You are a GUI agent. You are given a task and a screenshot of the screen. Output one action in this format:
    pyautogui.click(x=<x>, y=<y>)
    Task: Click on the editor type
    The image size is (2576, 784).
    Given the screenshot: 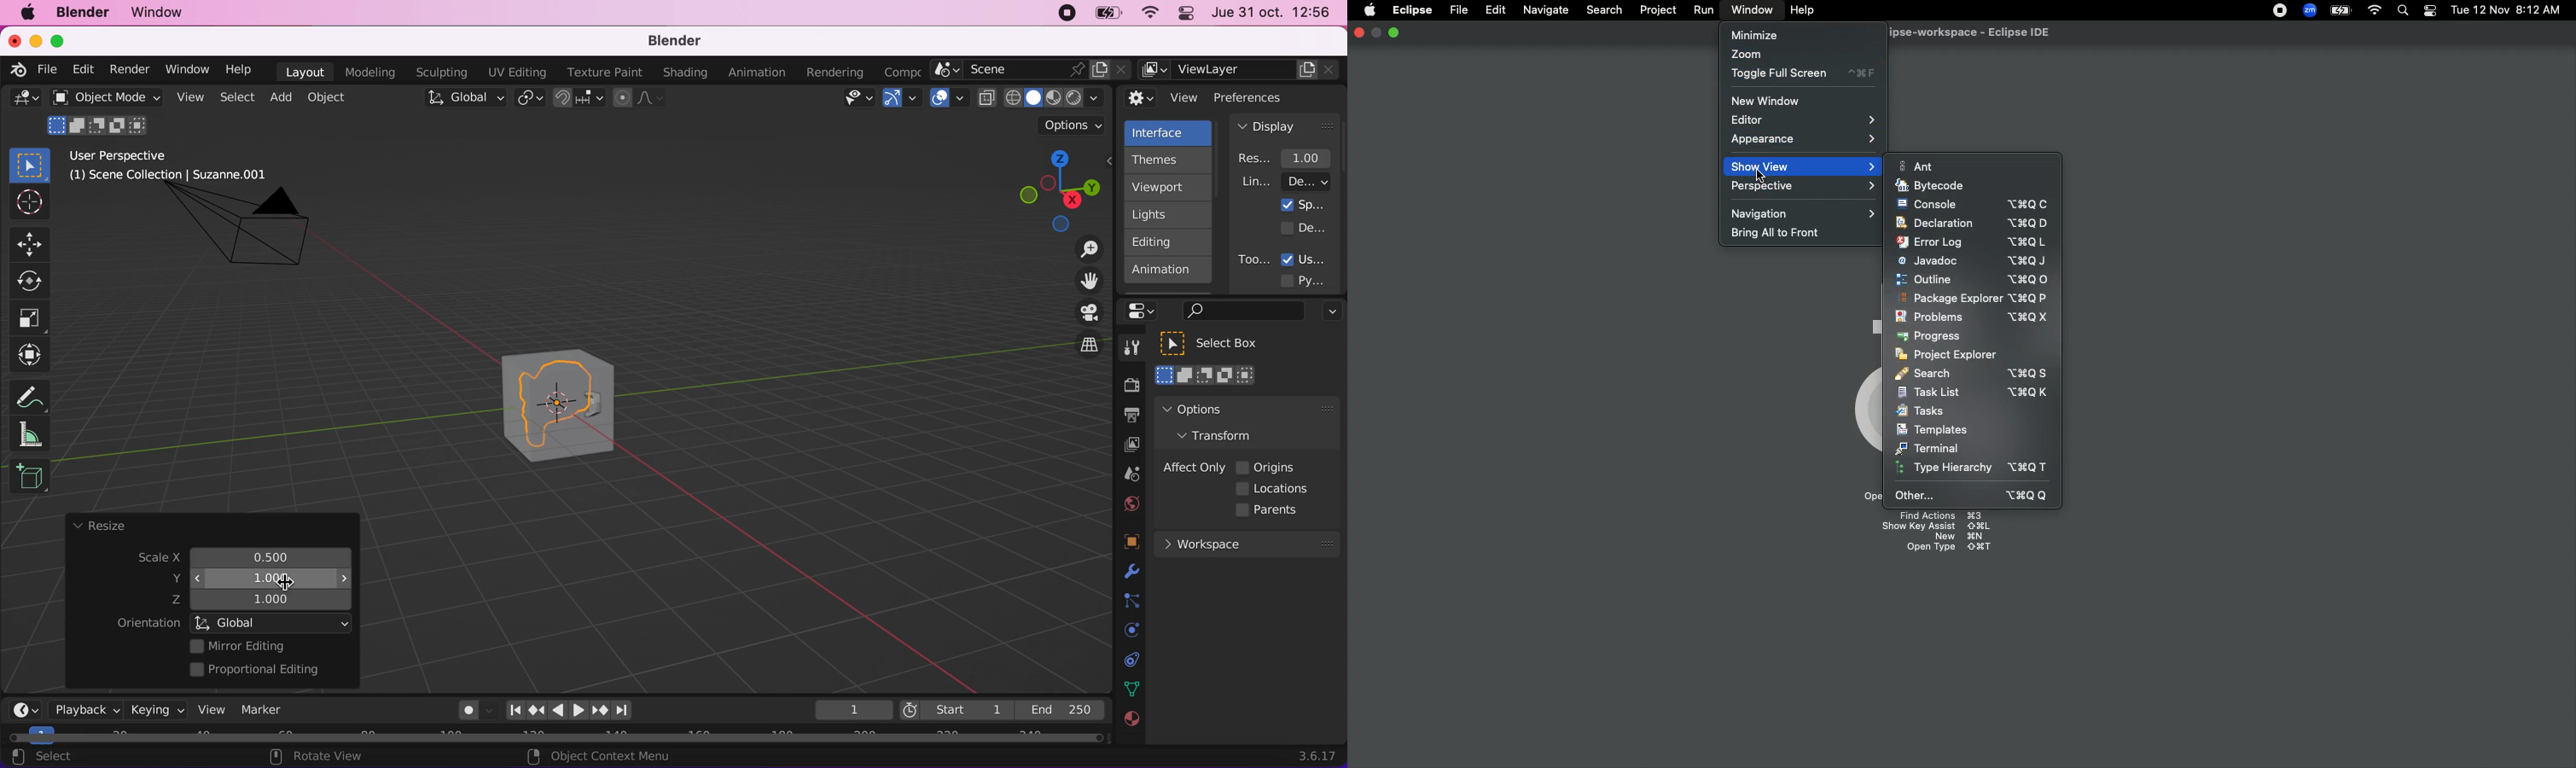 What is the action you would take?
    pyautogui.click(x=21, y=702)
    